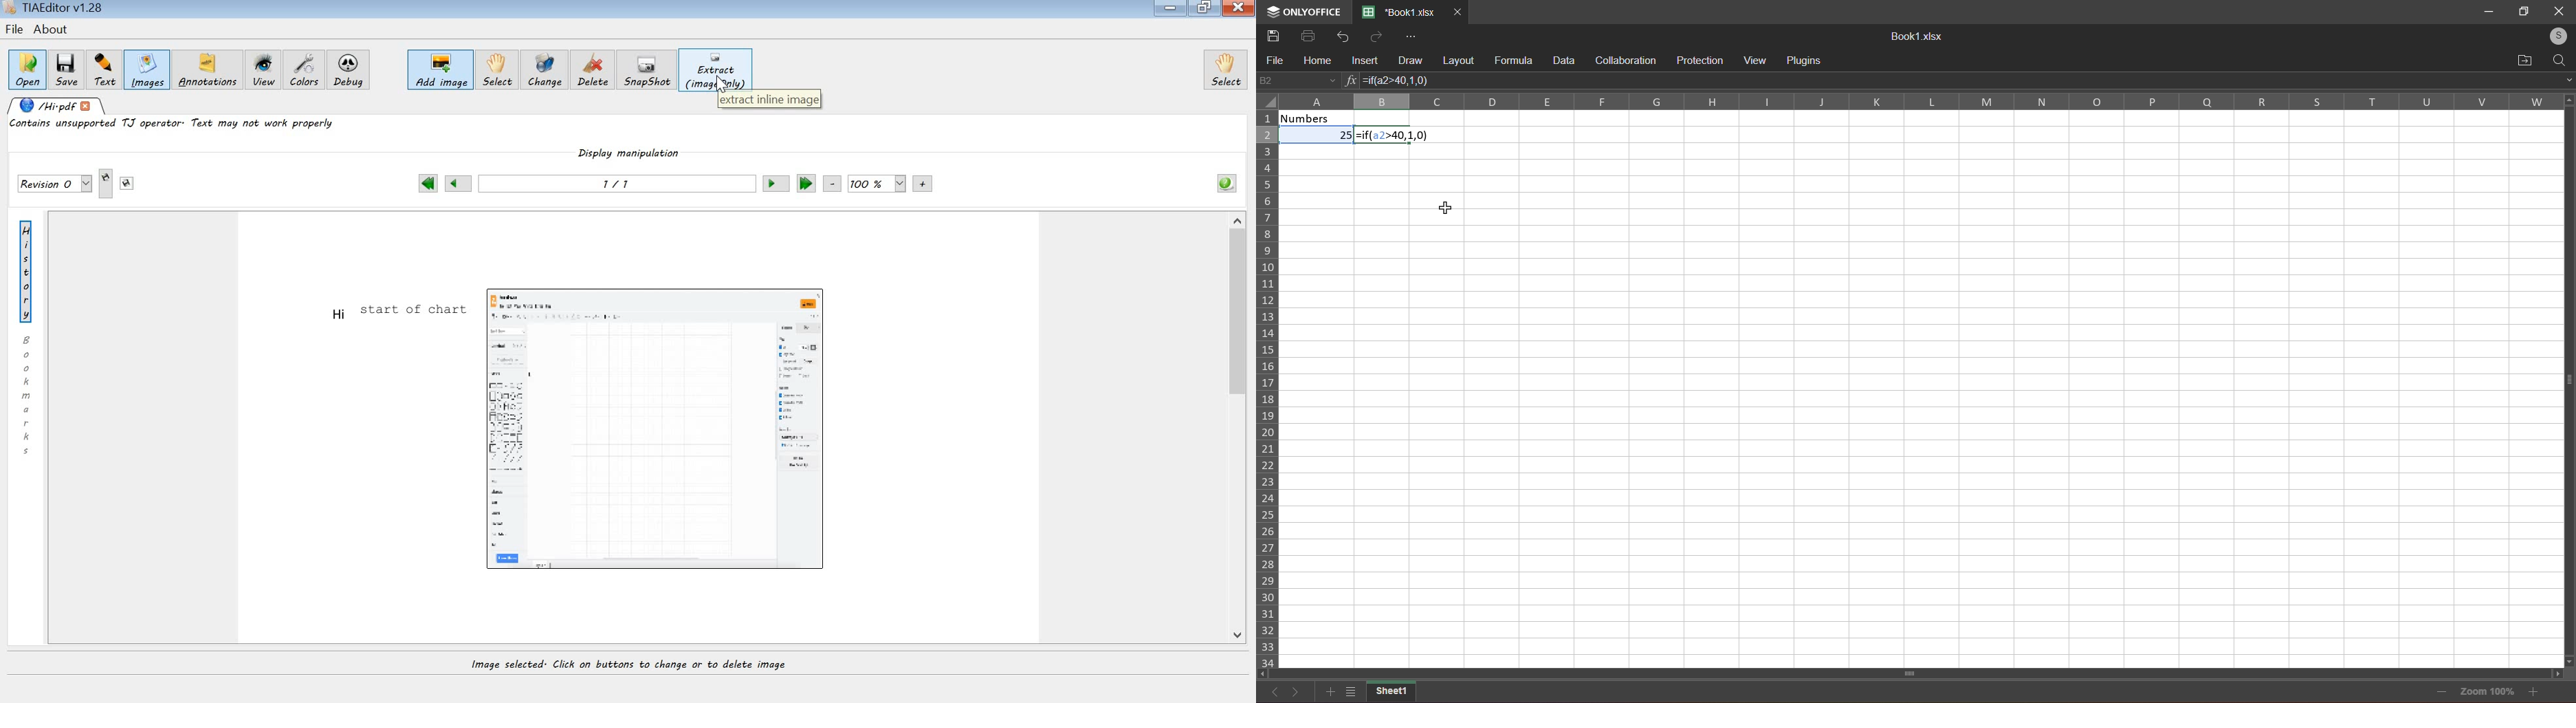  What do you see at coordinates (1393, 693) in the screenshot?
I see `sheet1` at bounding box center [1393, 693].